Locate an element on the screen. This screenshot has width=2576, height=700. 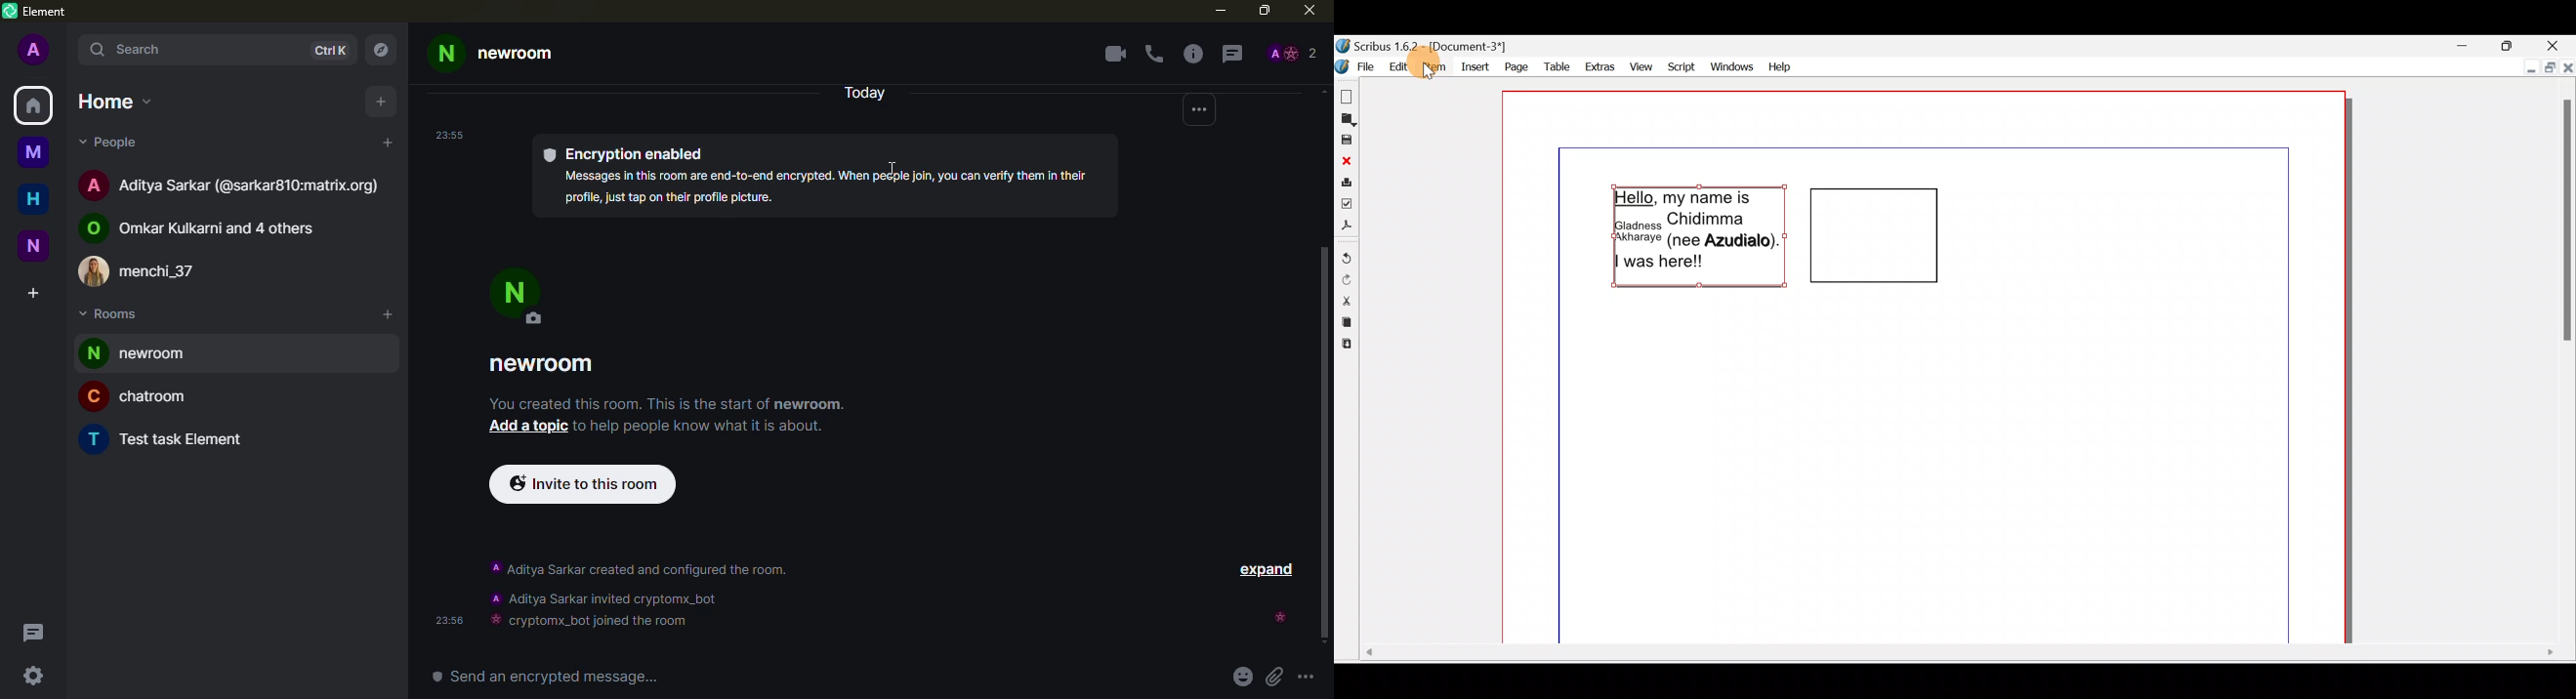
profile picture is located at coordinates (522, 298).